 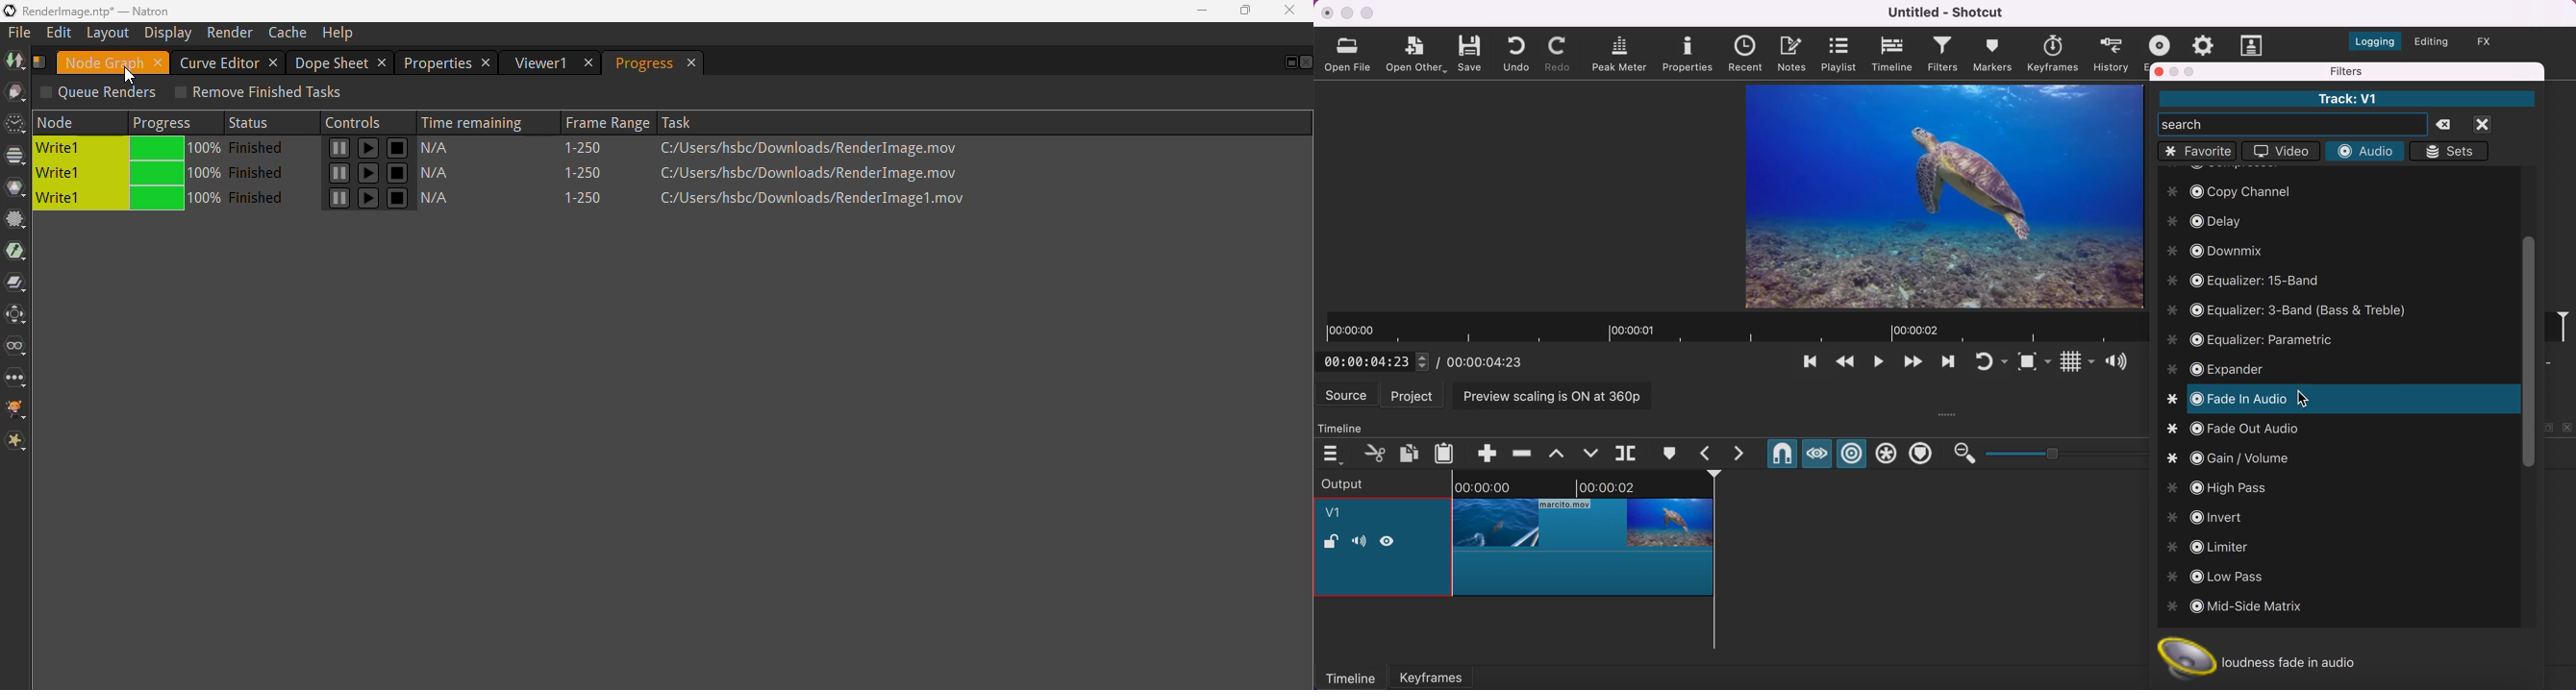 What do you see at coordinates (369, 173) in the screenshot?
I see `pause` at bounding box center [369, 173].